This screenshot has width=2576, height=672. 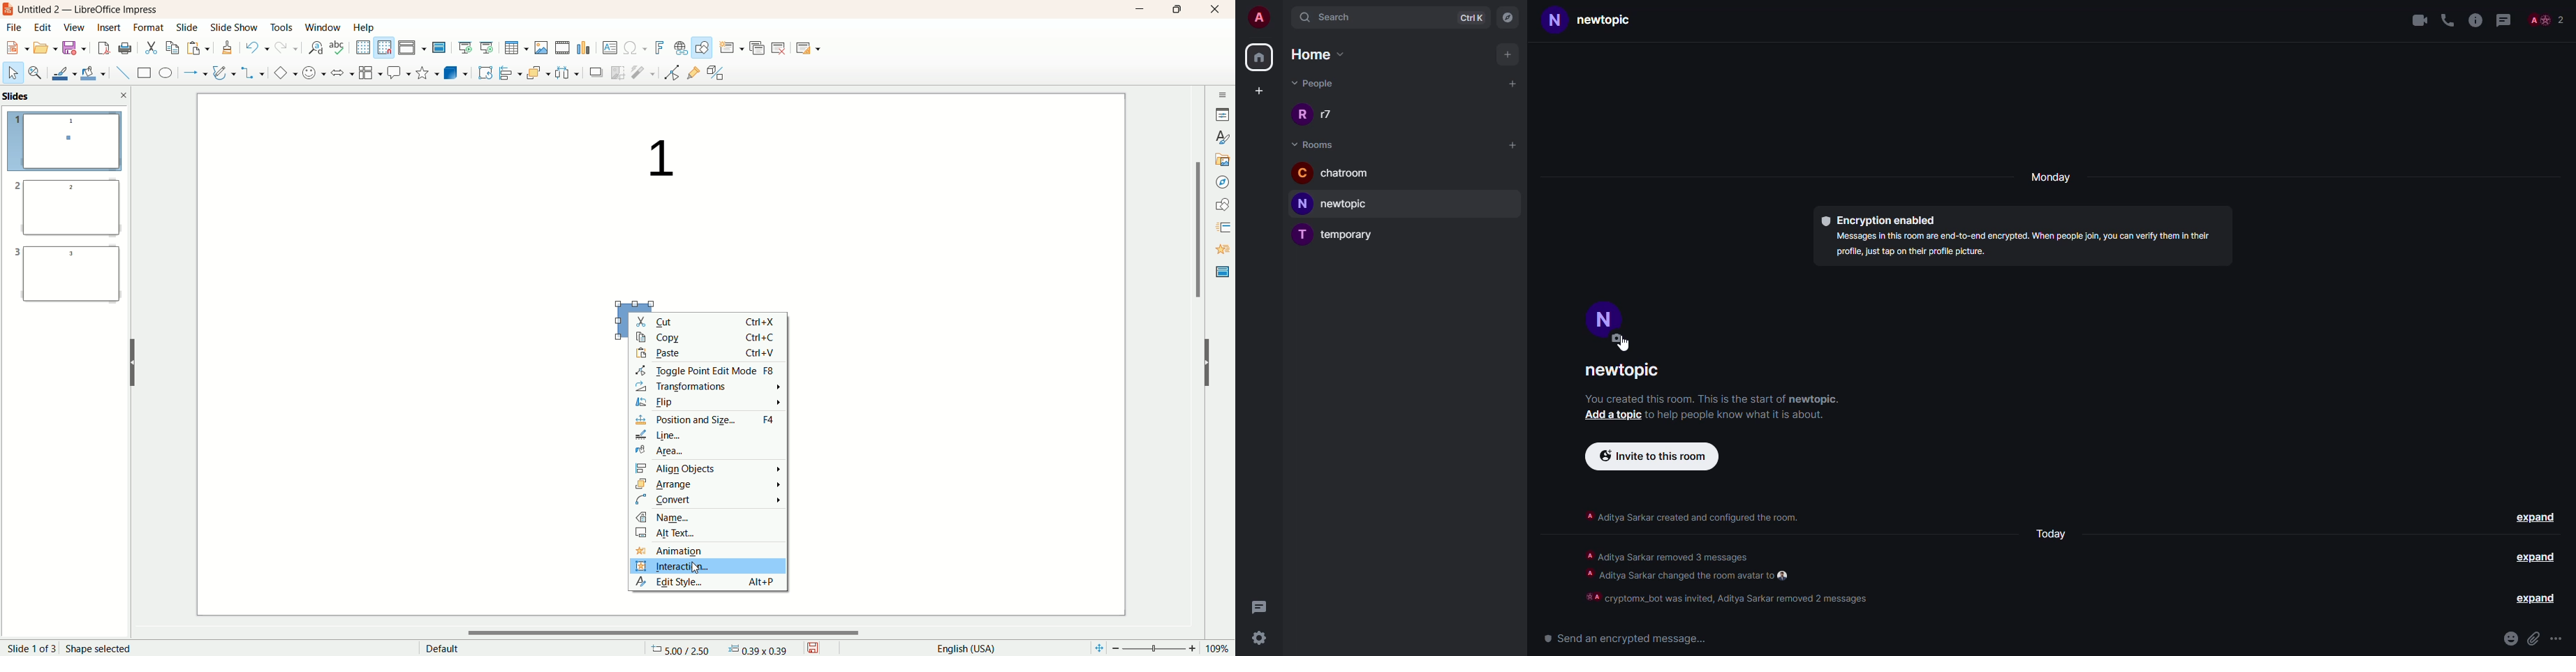 What do you see at coordinates (1342, 173) in the screenshot?
I see `chatroom` at bounding box center [1342, 173].